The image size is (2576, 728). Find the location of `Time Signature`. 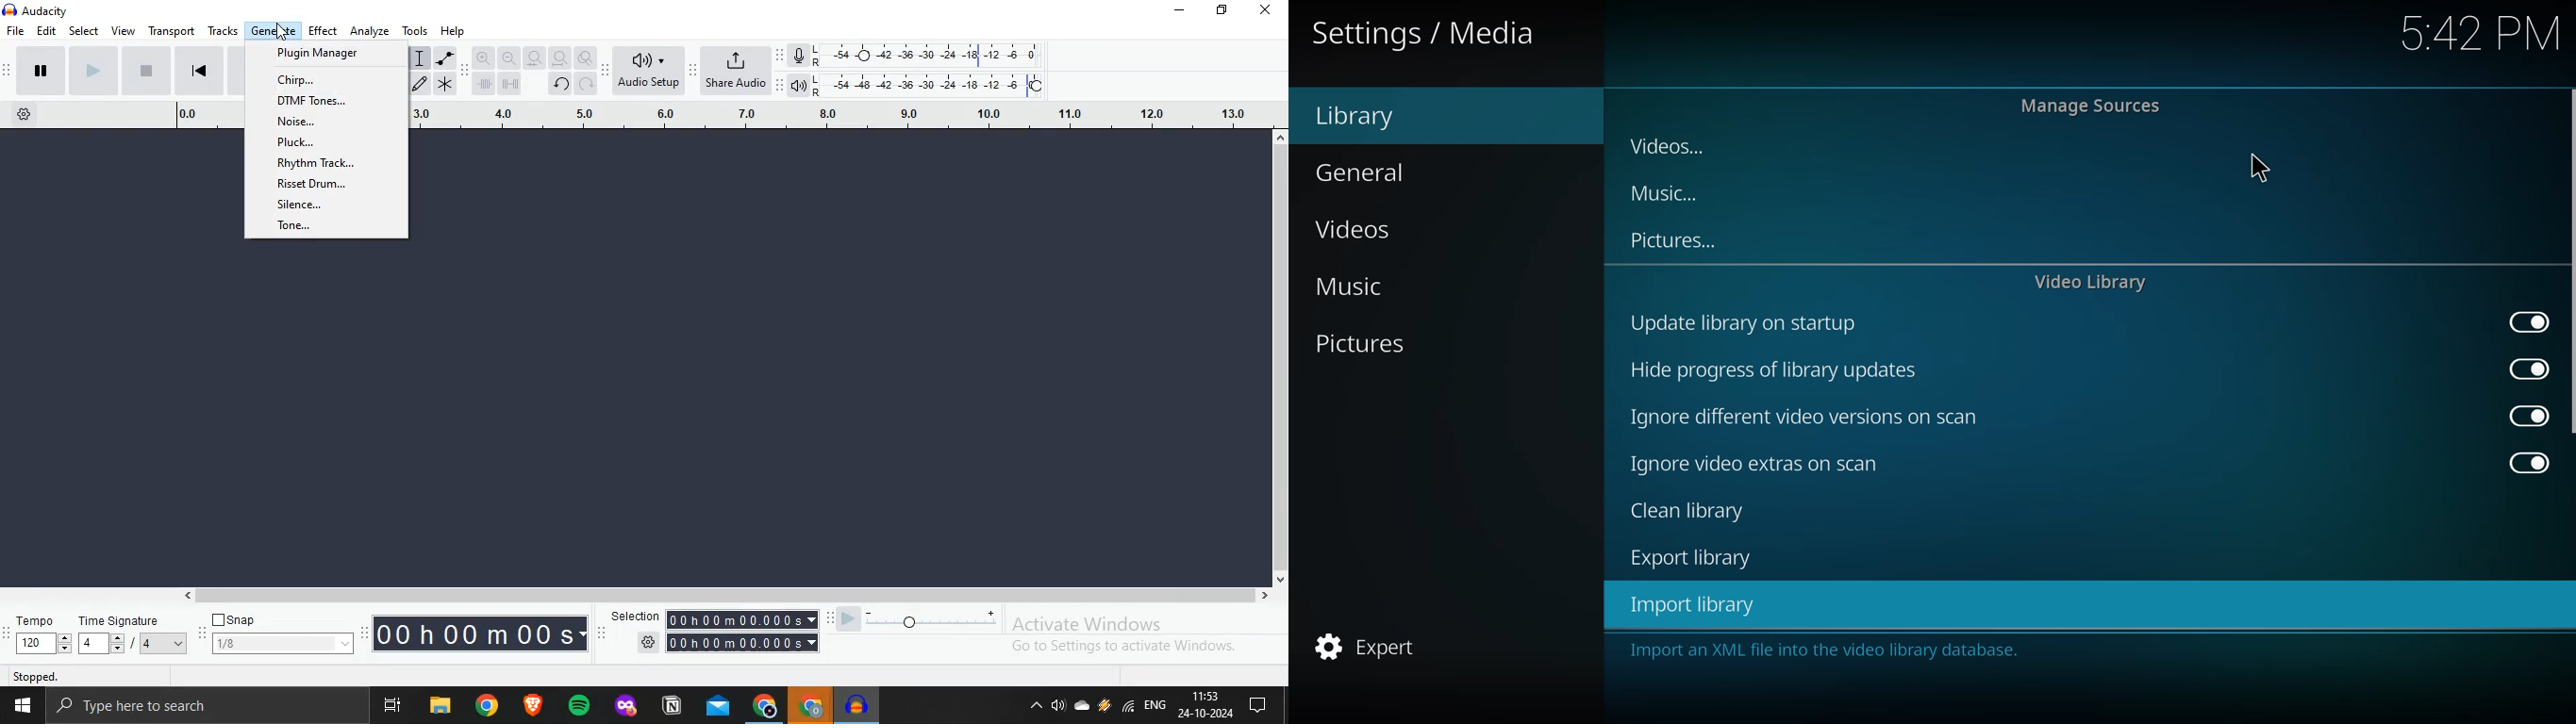

Time Signature is located at coordinates (135, 634).